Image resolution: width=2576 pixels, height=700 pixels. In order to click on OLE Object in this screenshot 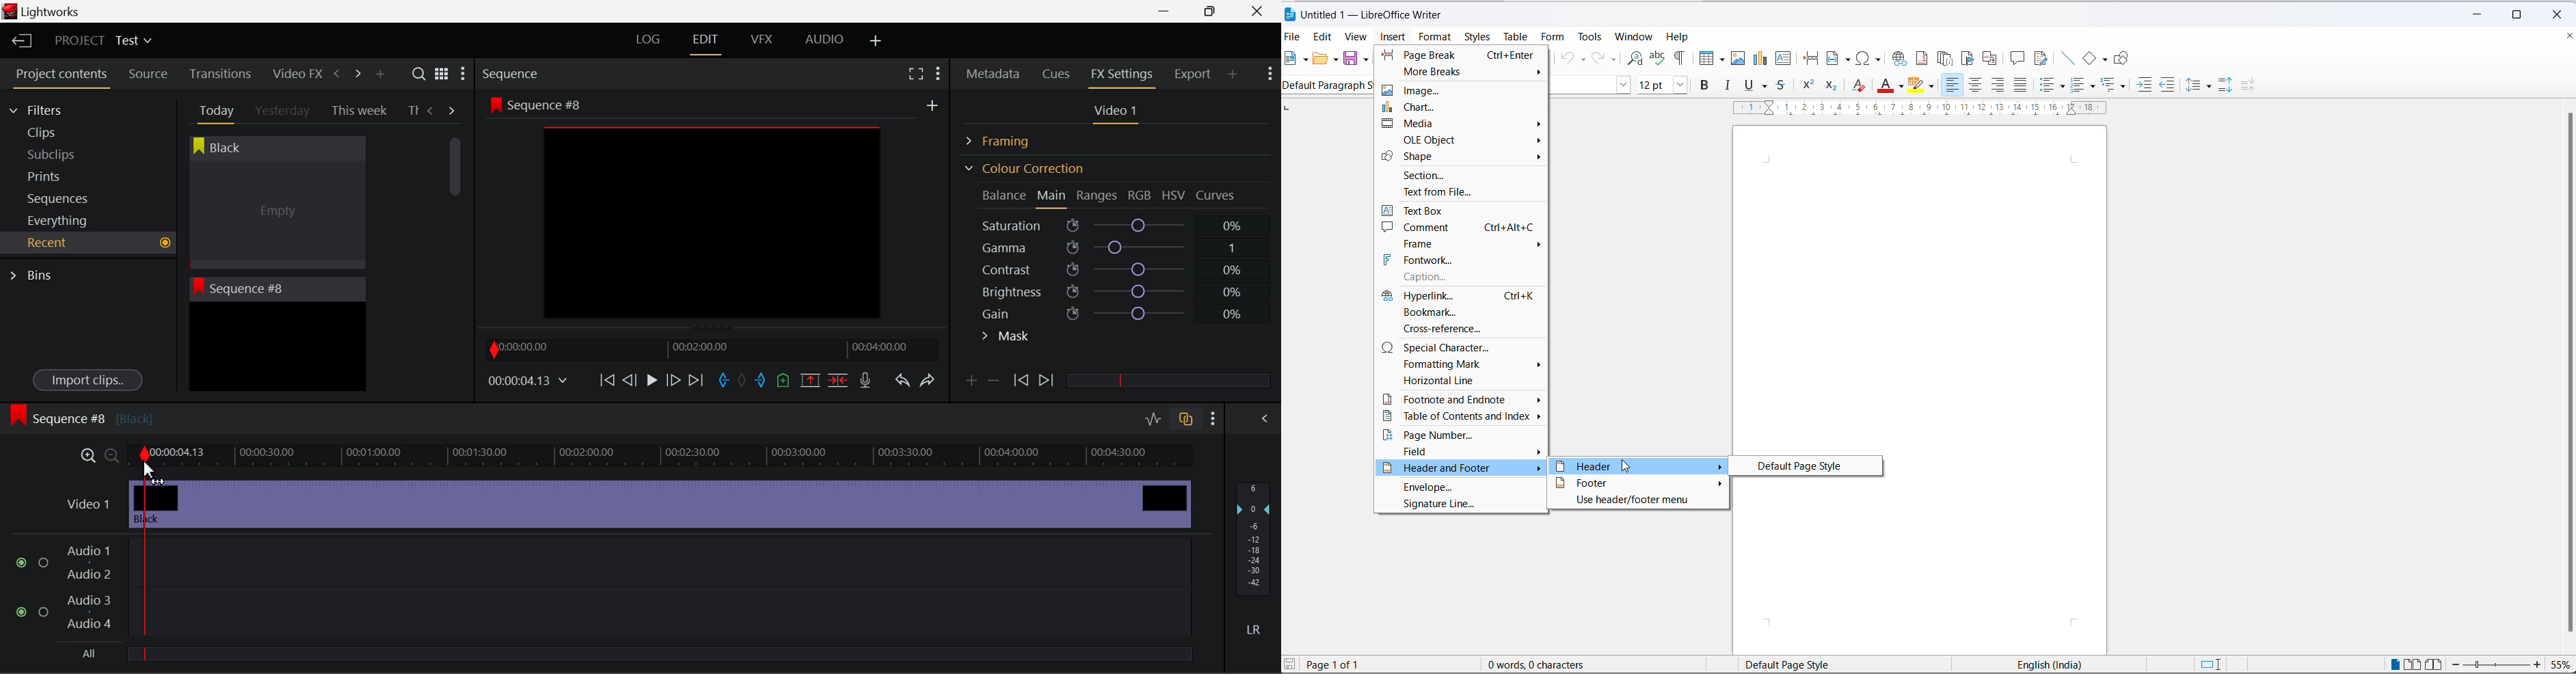, I will do `click(1464, 141)`.